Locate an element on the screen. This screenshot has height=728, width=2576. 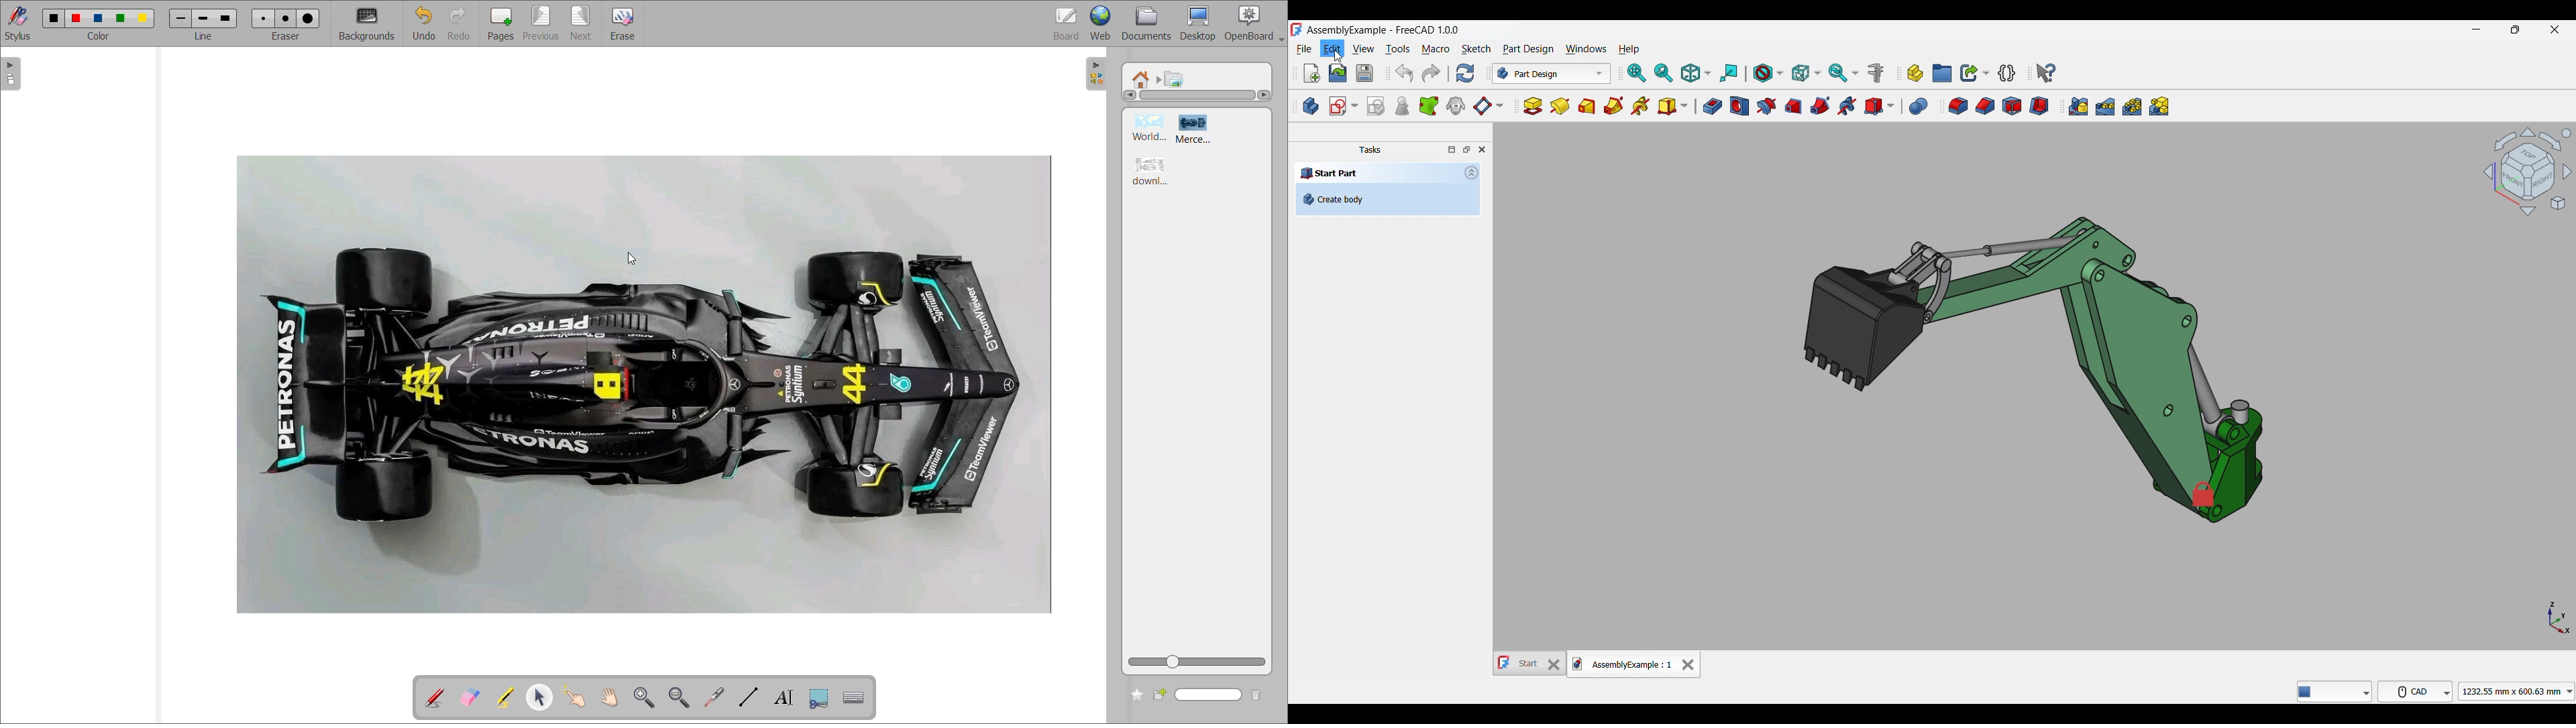
Measure is located at coordinates (1876, 73).